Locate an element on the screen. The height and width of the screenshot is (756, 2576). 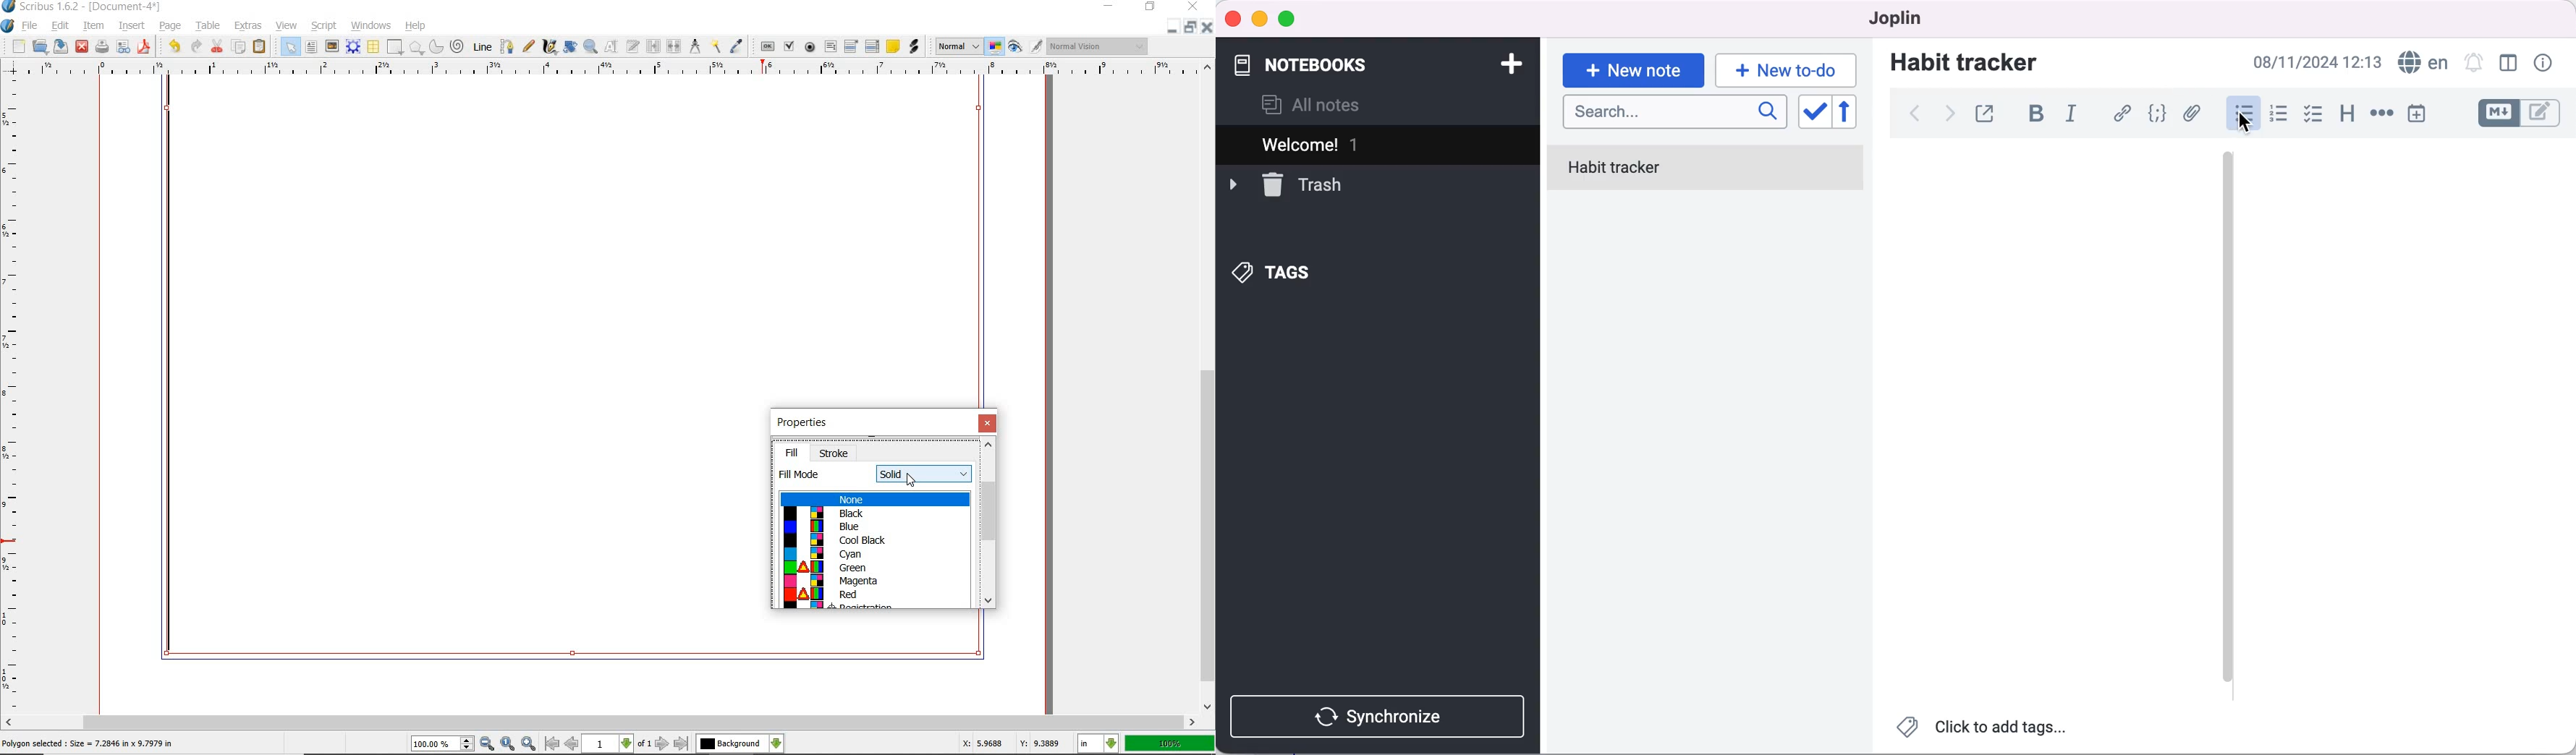
zoom to 100% is located at coordinates (509, 743).